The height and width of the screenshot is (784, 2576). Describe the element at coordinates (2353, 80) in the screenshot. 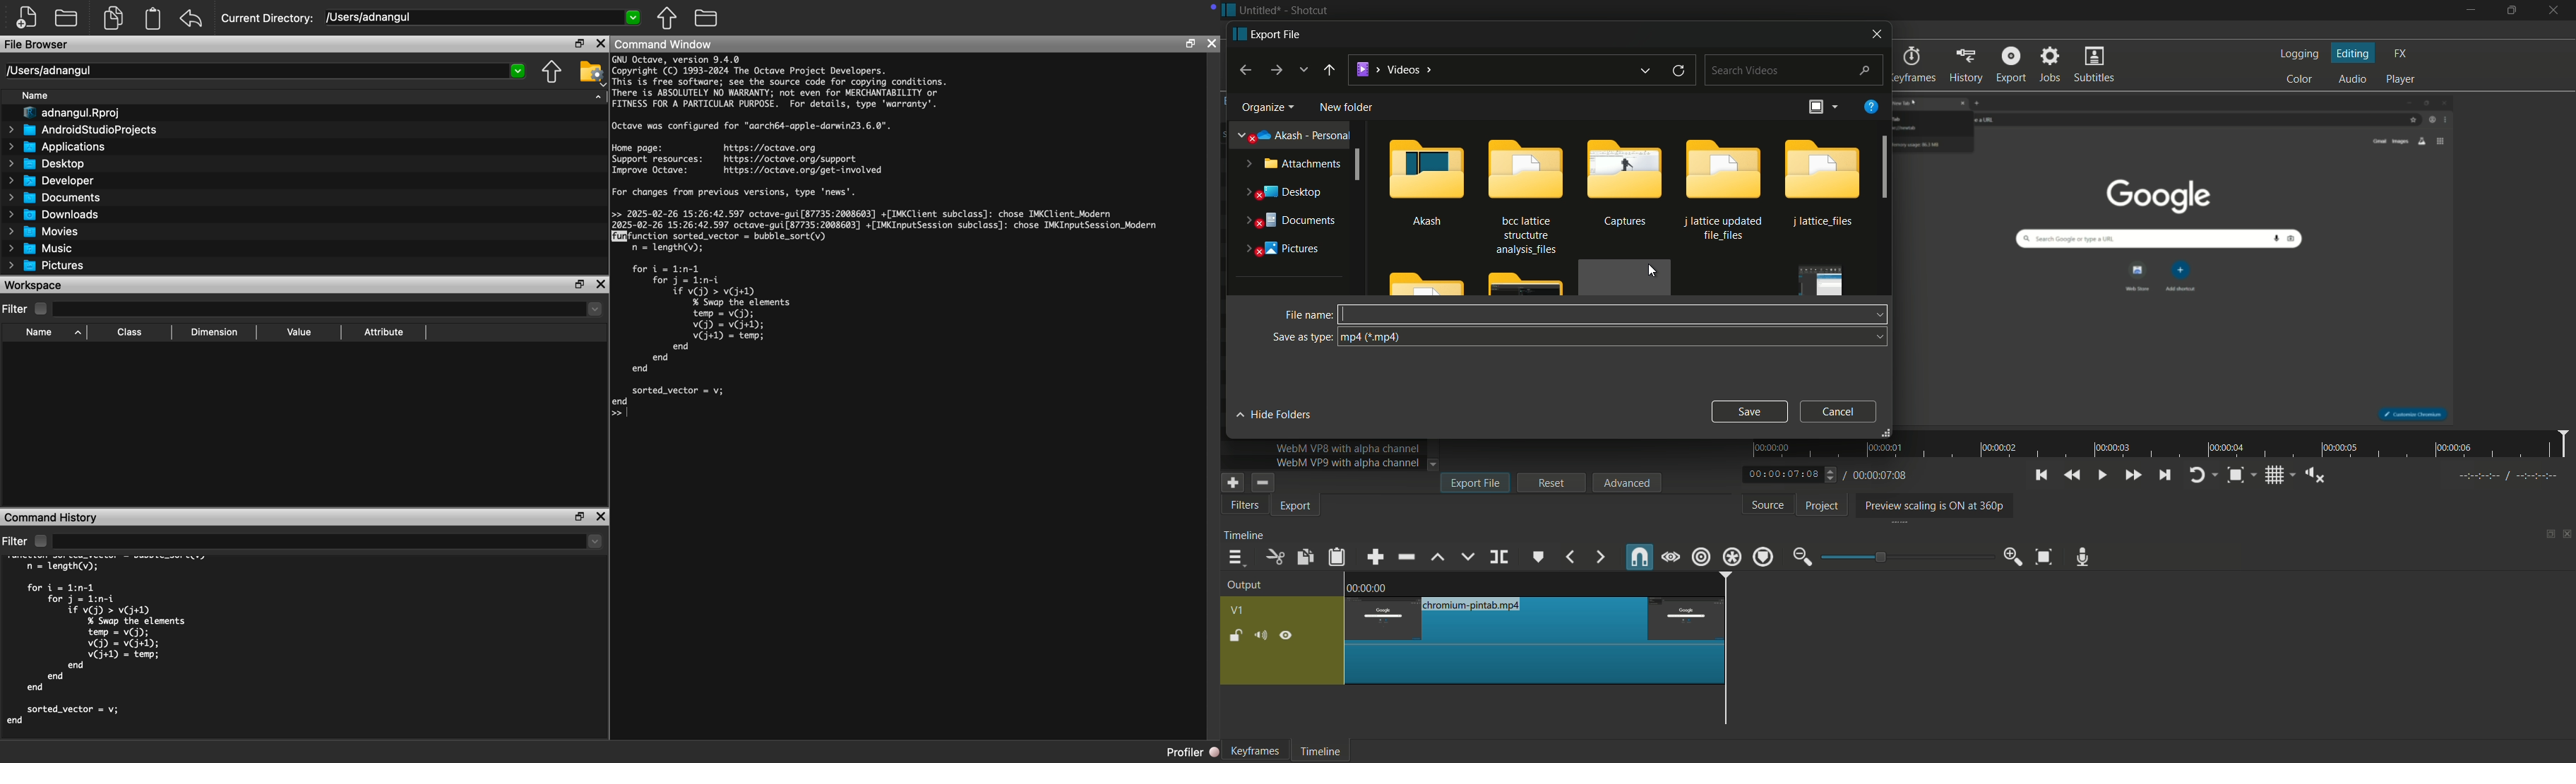

I see `audio` at that location.